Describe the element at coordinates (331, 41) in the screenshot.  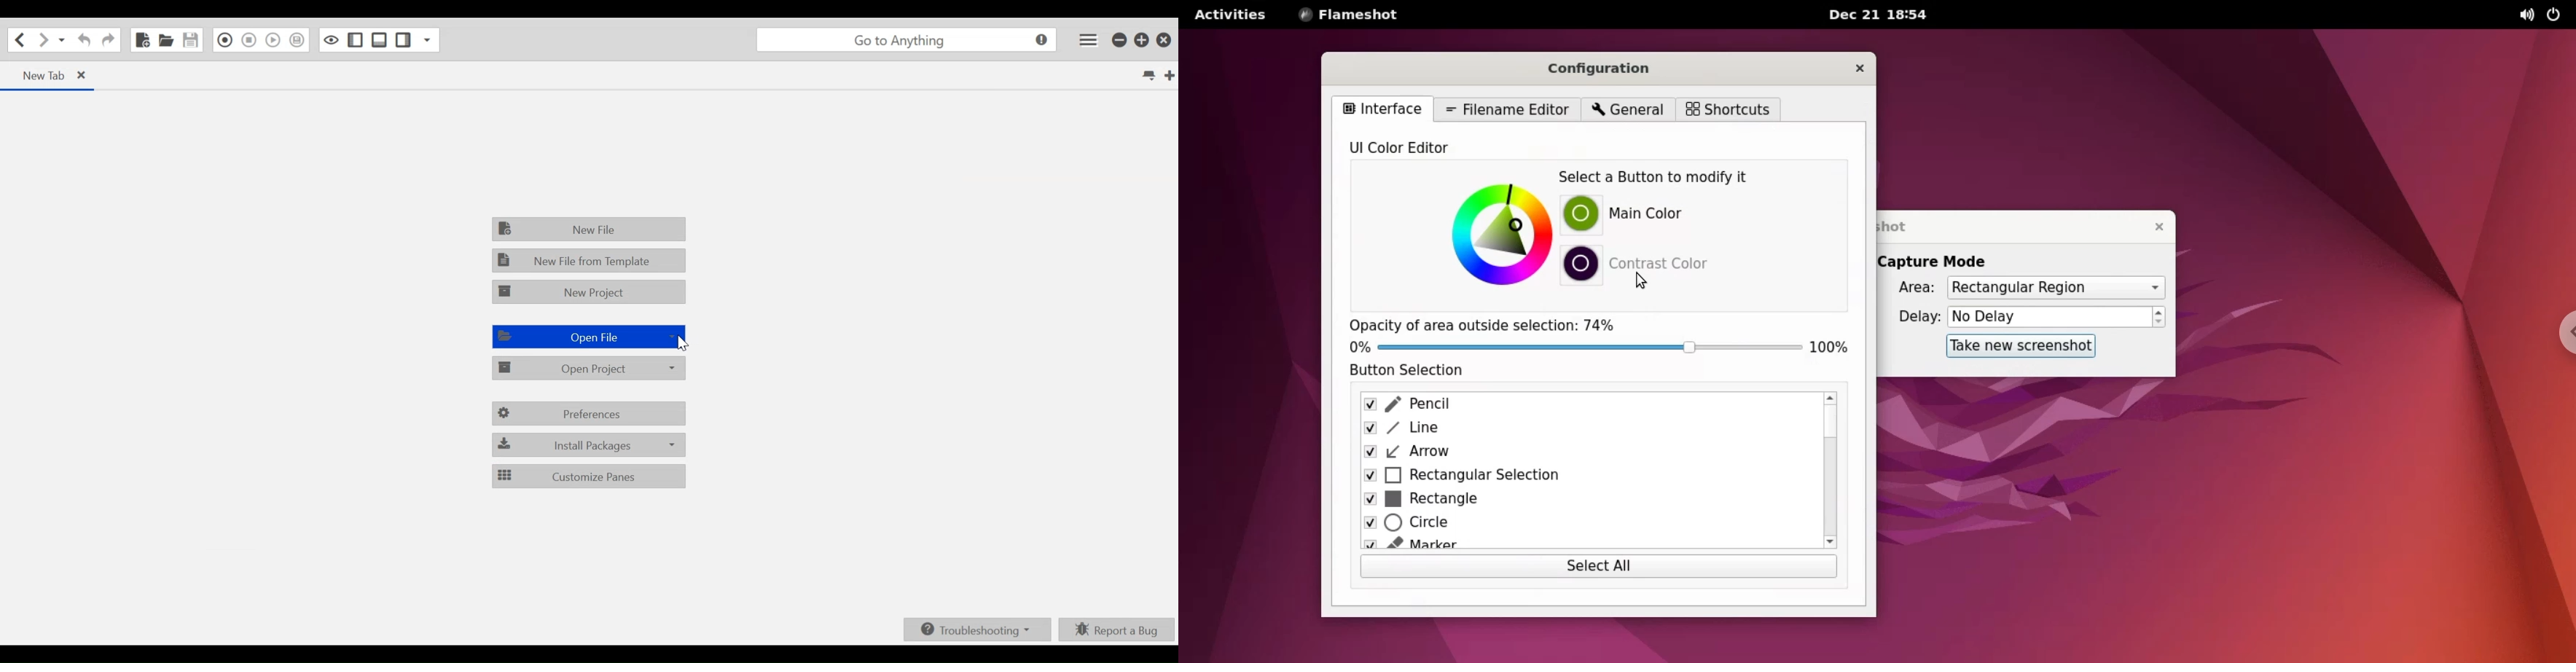
I see `Toggle focus mode` at that location.